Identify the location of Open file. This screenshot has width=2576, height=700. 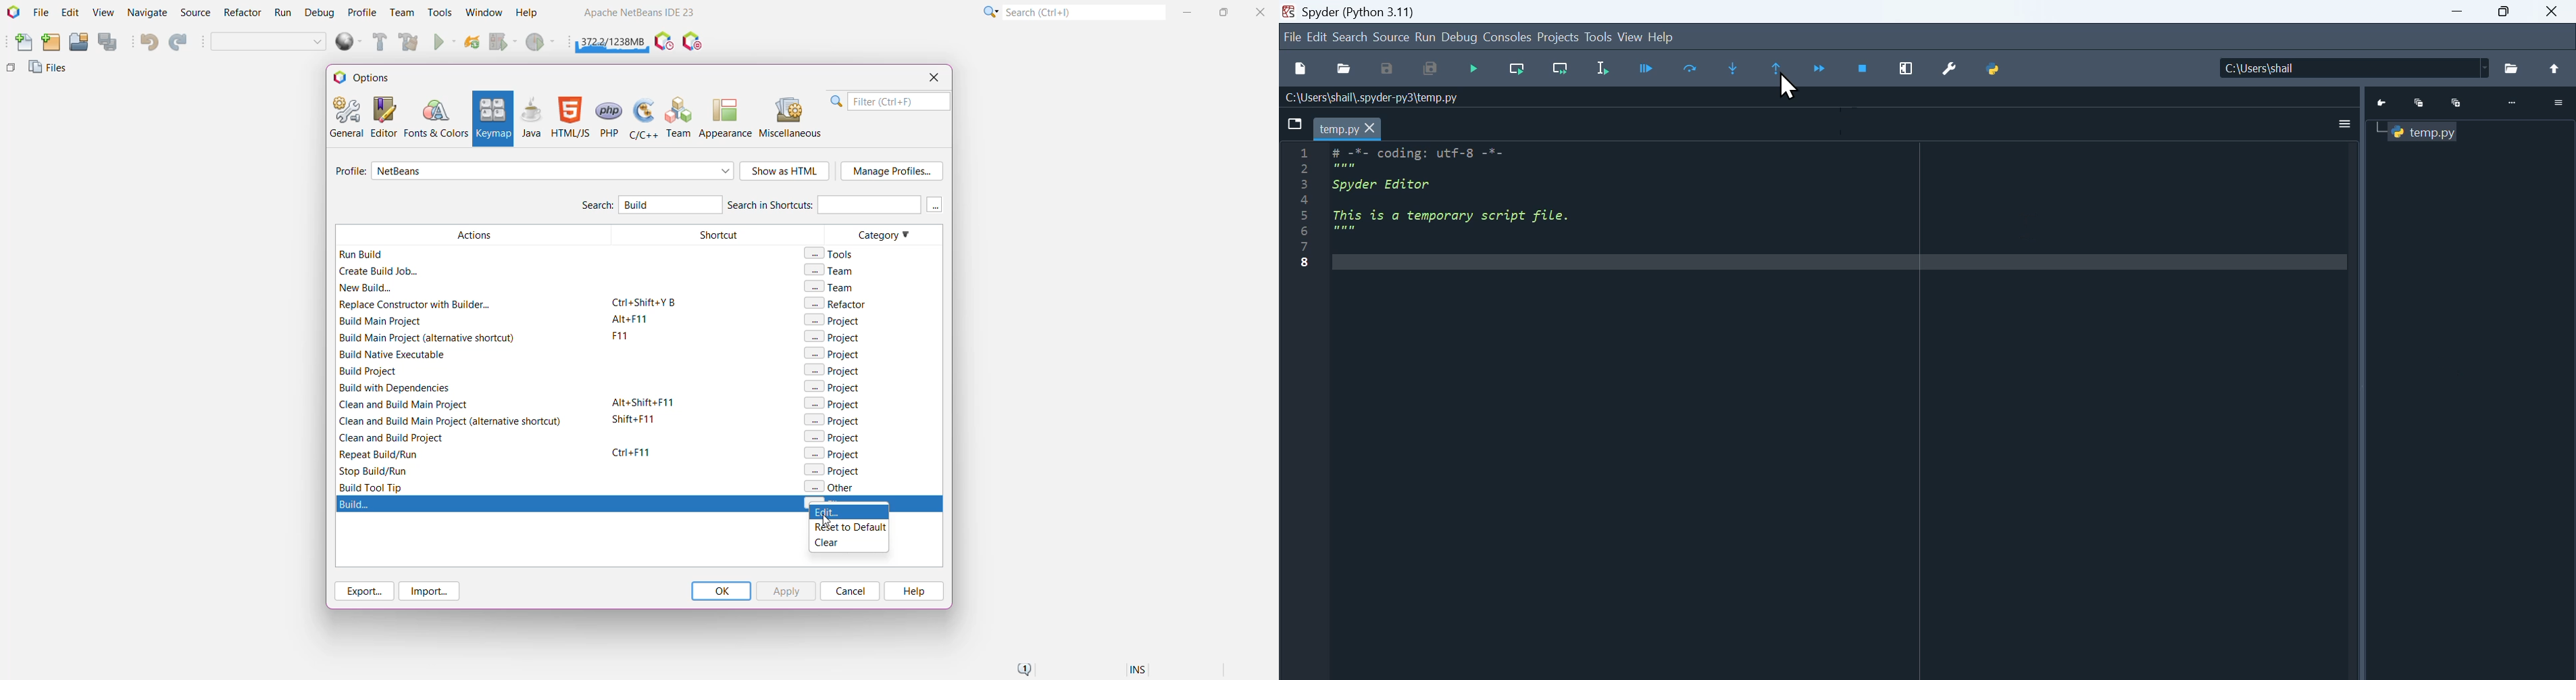
(1344, 68).